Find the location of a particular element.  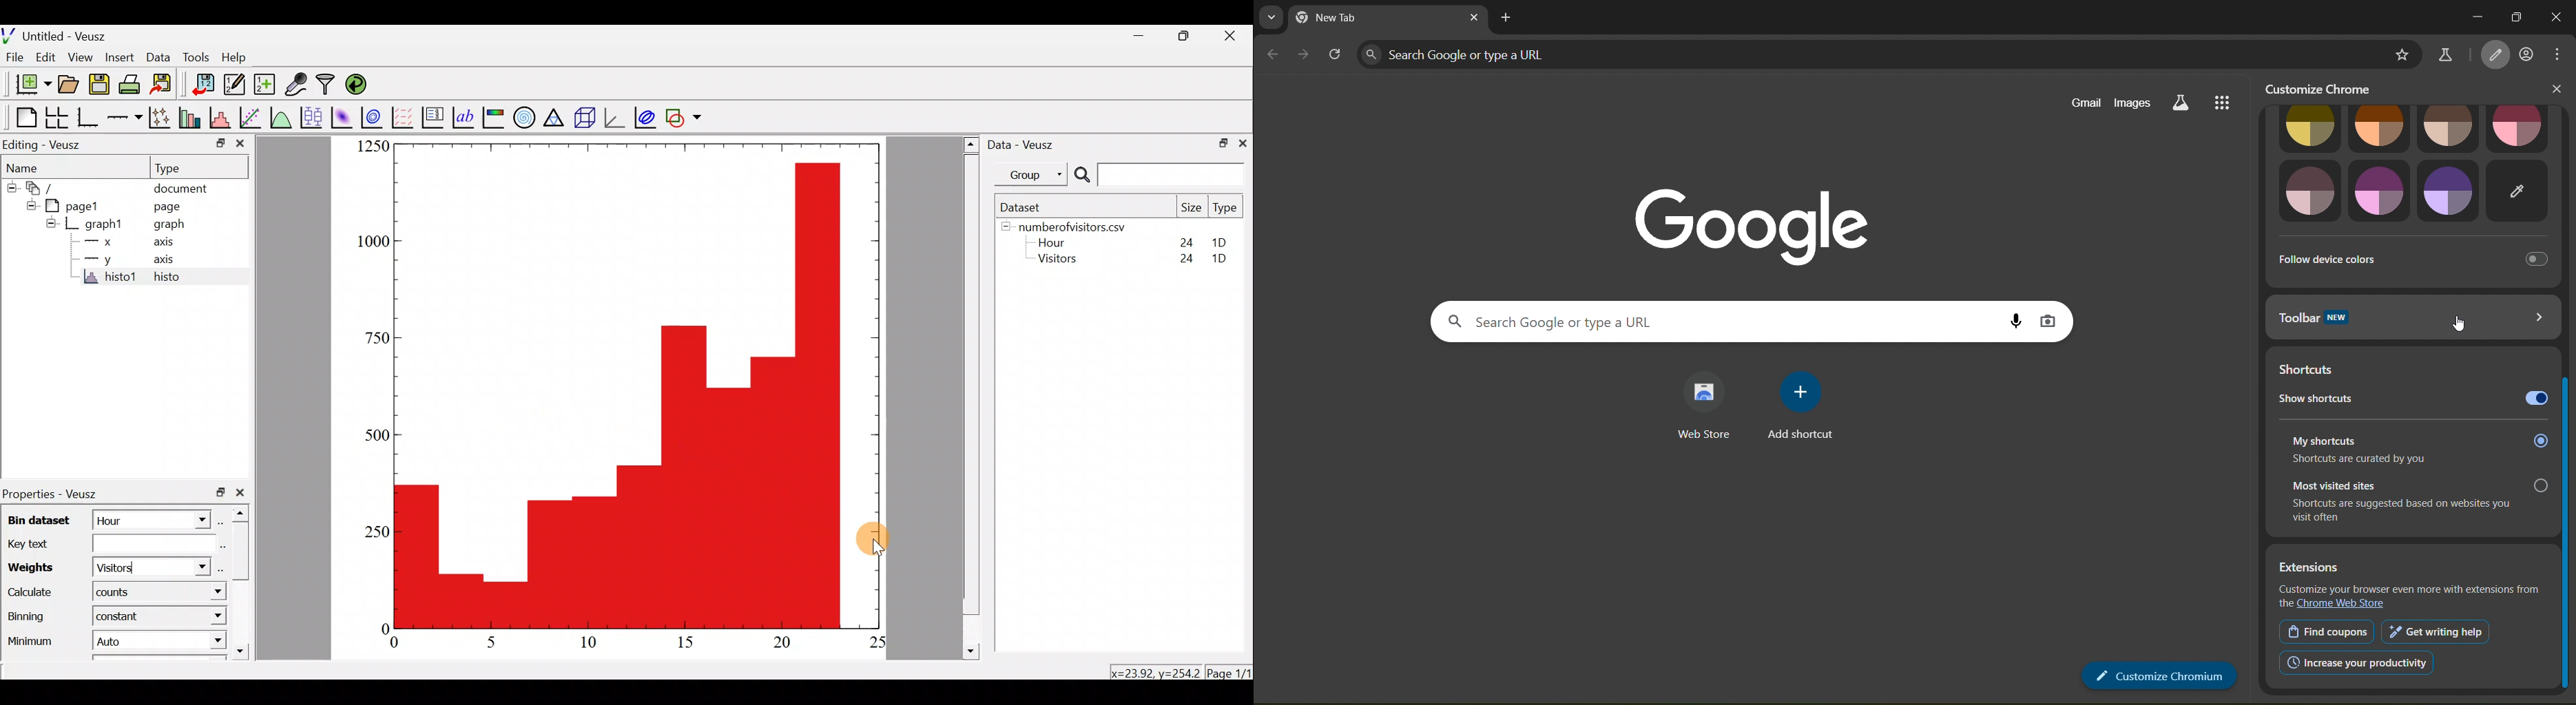

Google is located at coordinates (1746, 215).